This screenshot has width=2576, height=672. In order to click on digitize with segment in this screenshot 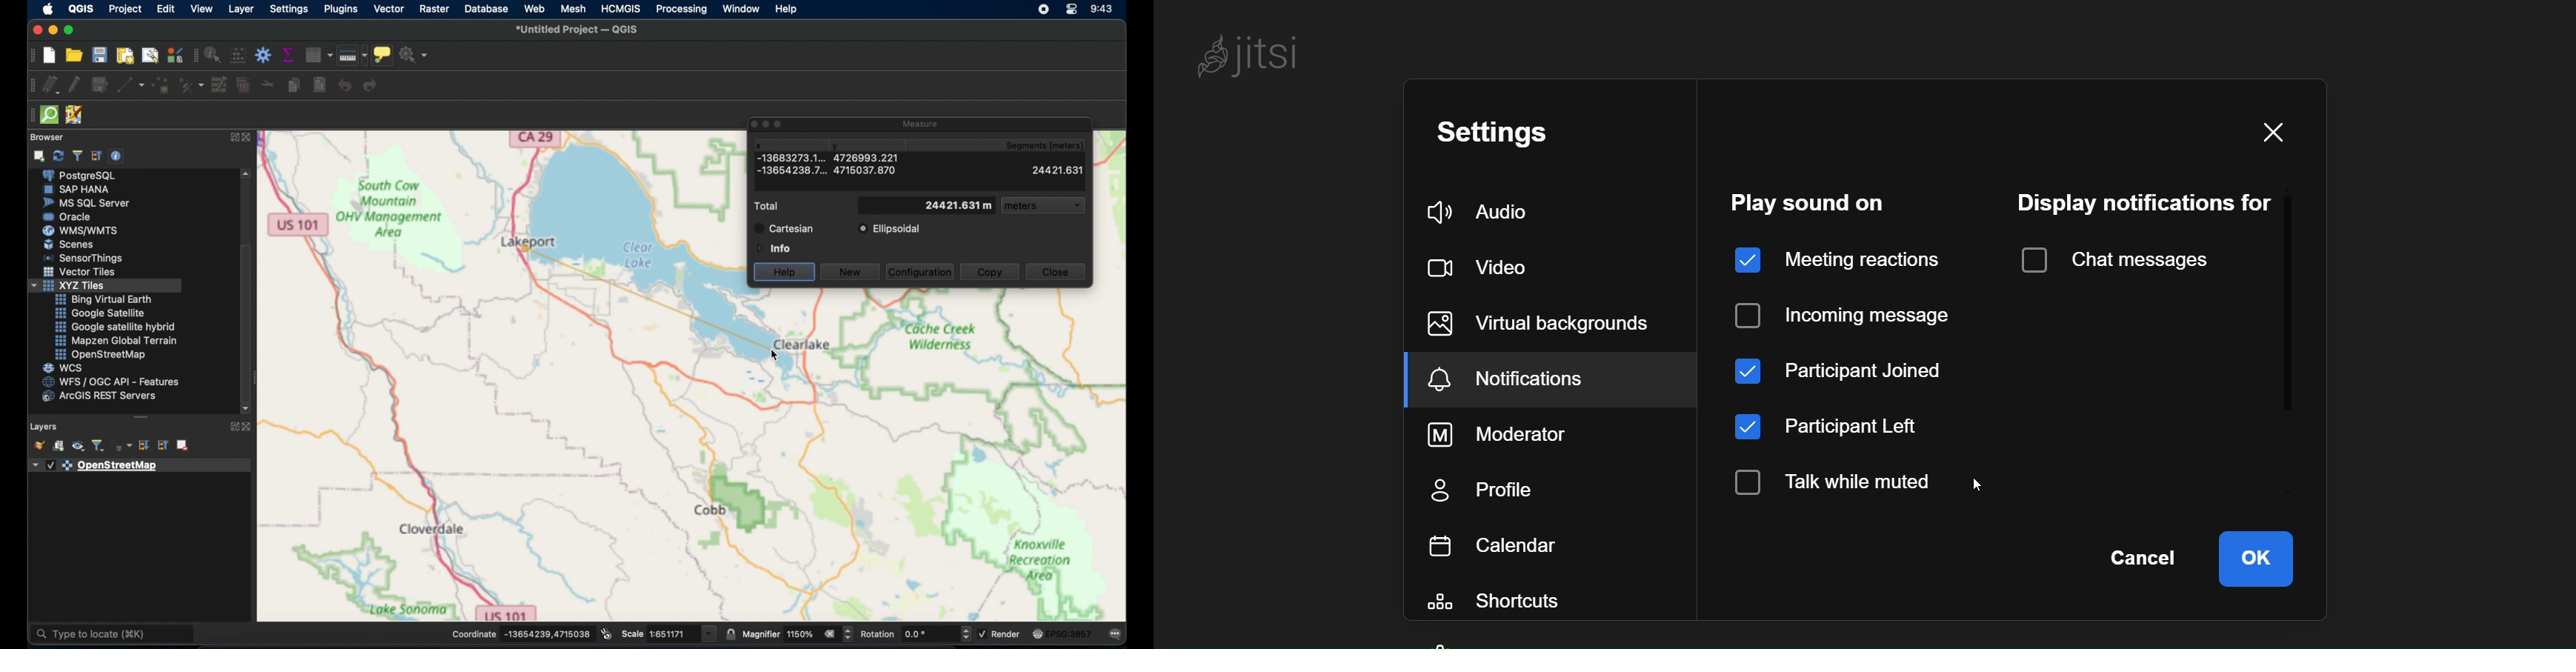, I will do `click(130, 87)`.